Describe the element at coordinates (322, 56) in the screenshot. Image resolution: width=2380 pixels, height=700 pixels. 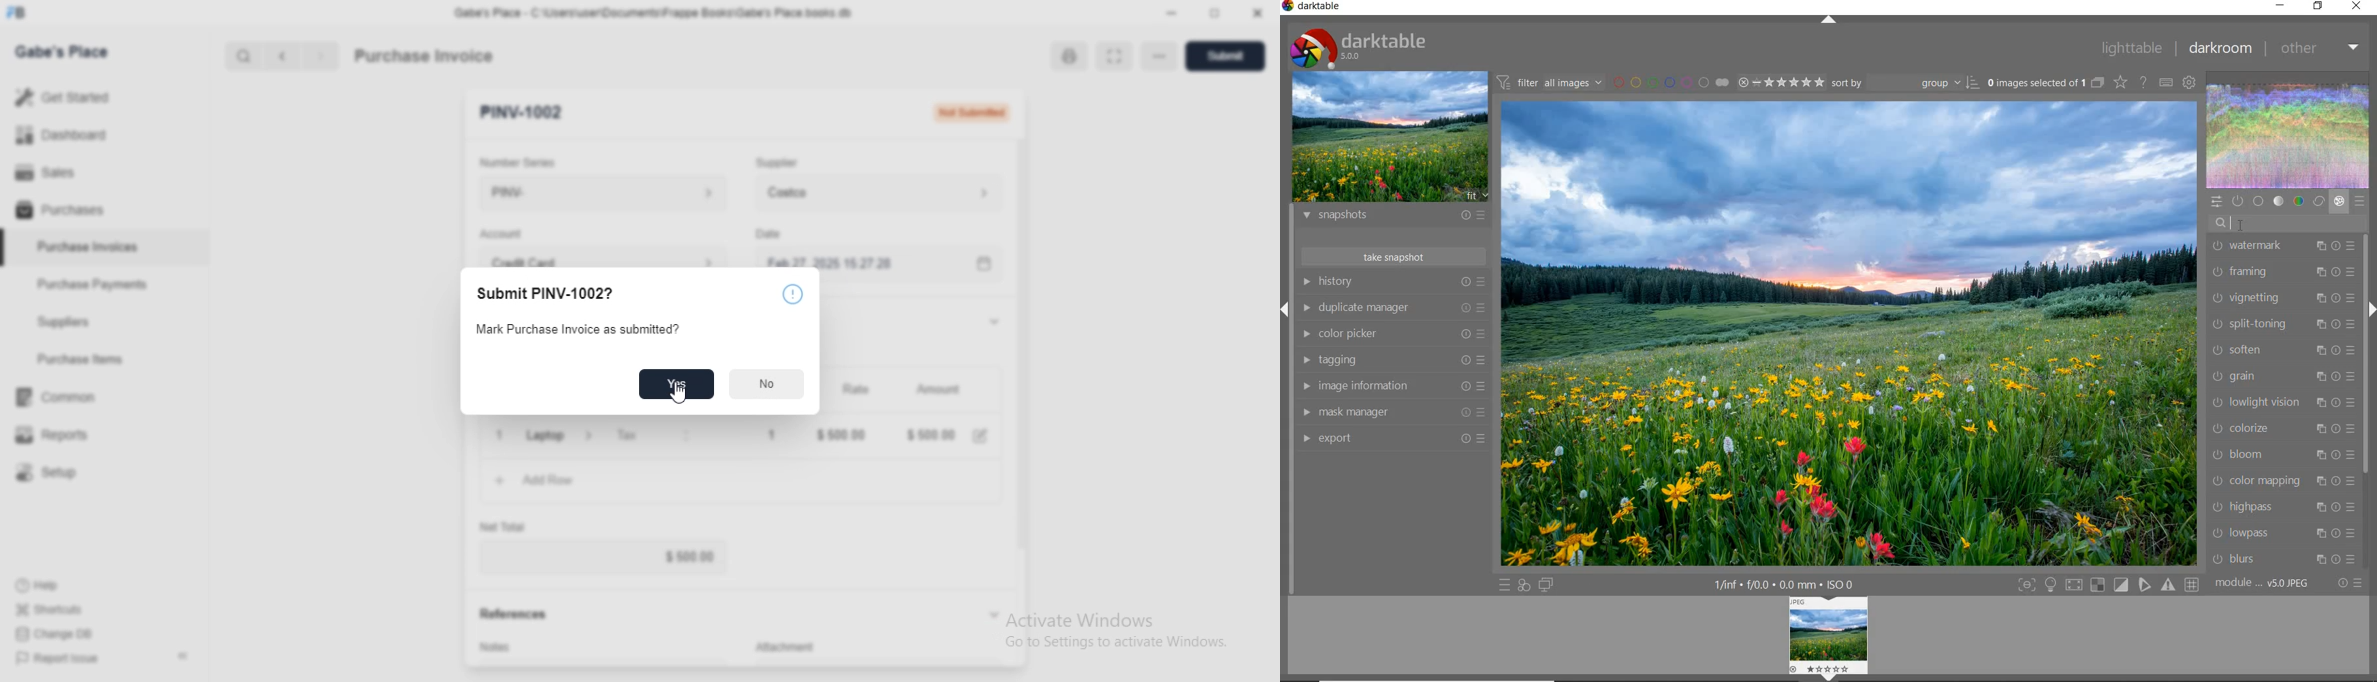
I see `Next` at that location.